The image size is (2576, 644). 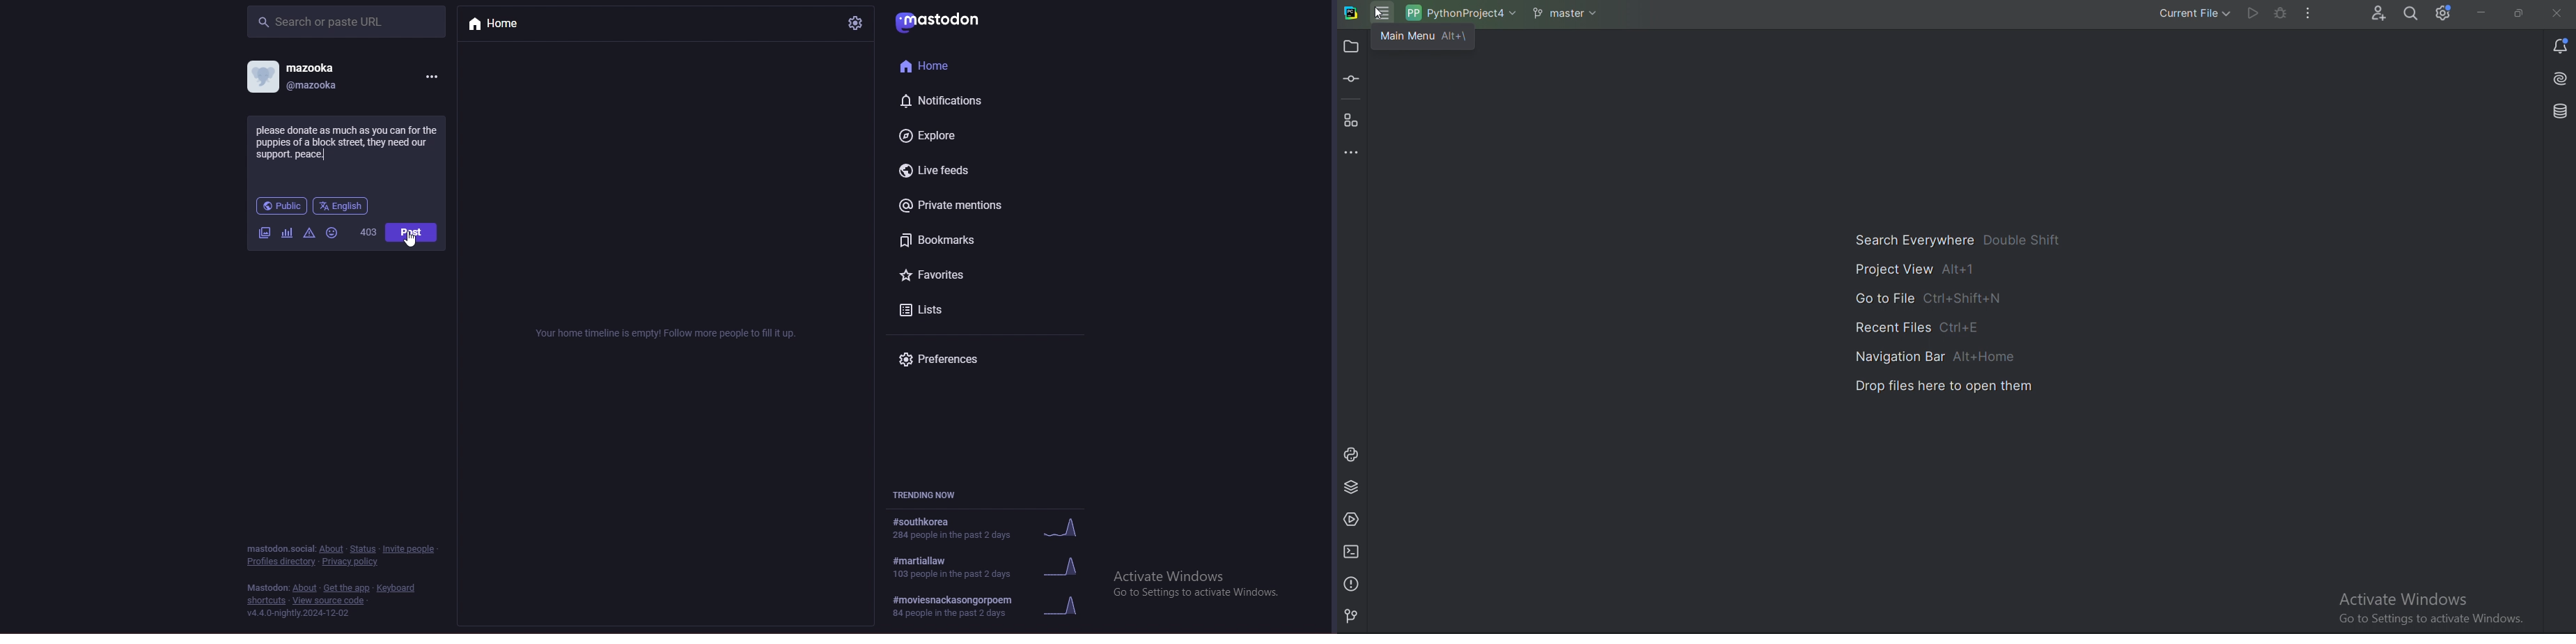 What do you see at coordinates (655, 336) in the screenshot?
I see `Your home timeline is empty! Follow more people to fill it up.` at bounding box center [655, 336].